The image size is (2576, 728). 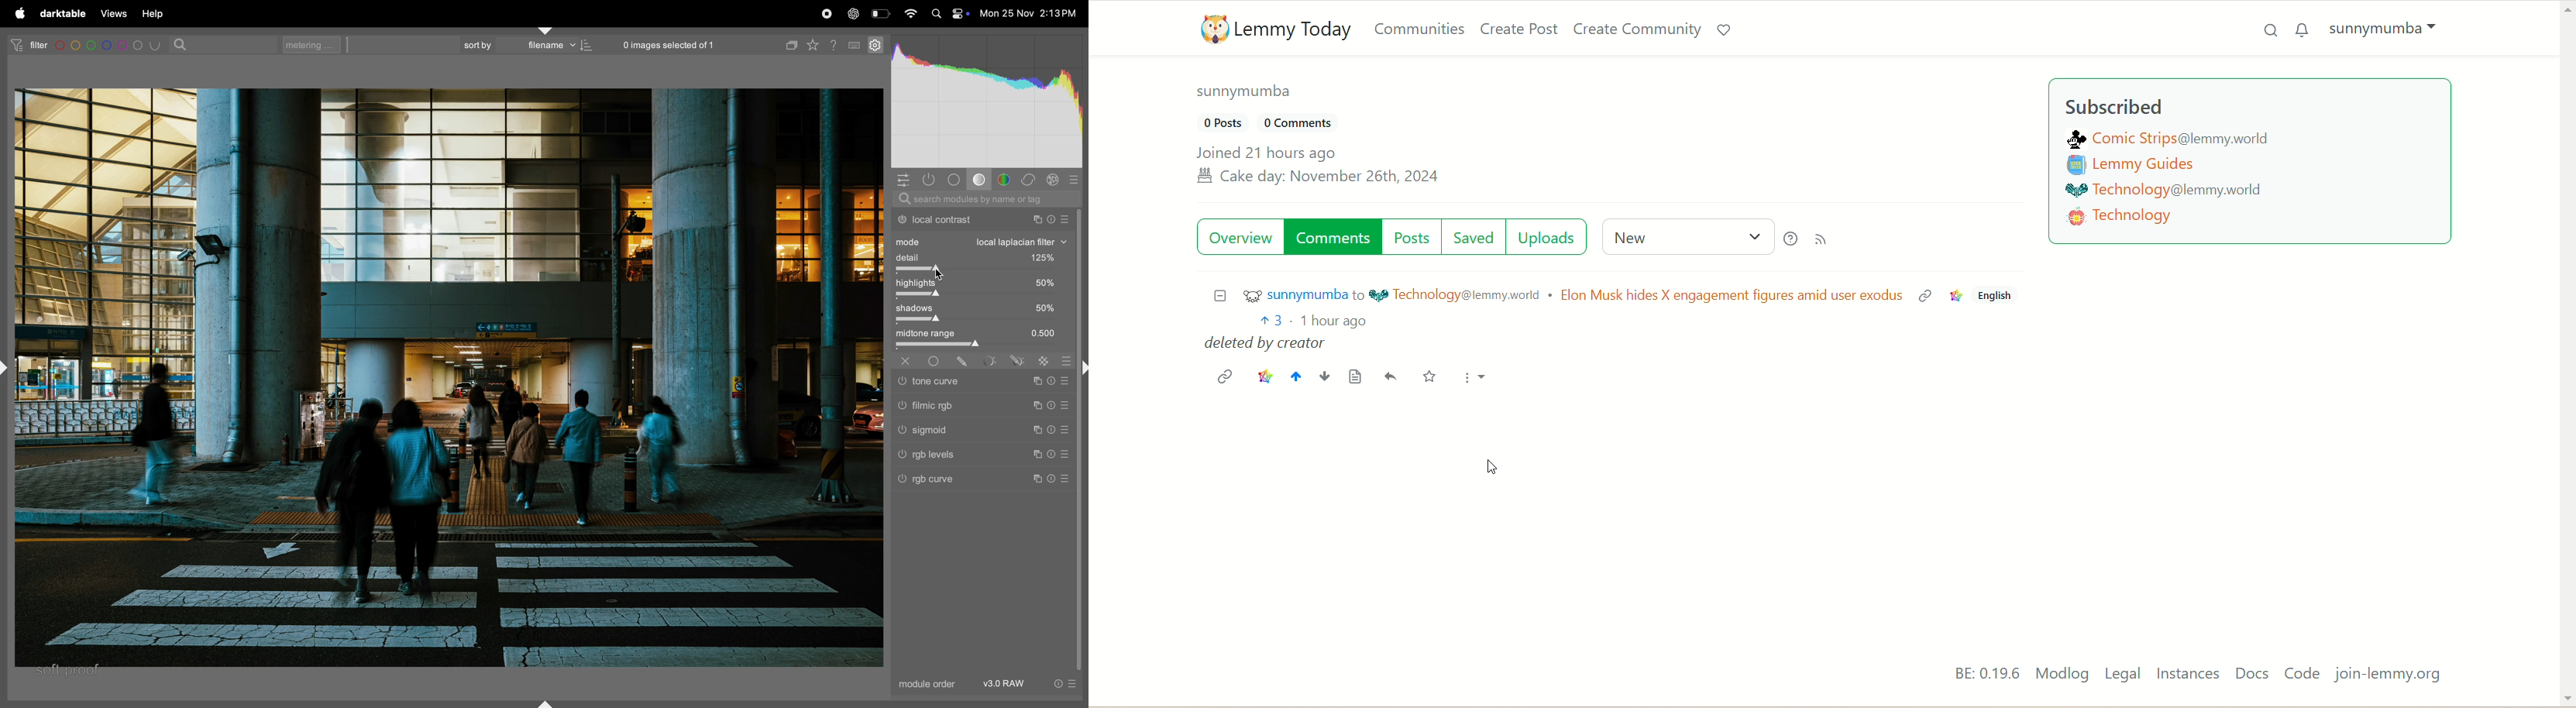 What do you see at coordinates (977, 456) in the screenshot?
I see `rgb levels` at bounding box center [977, 456].